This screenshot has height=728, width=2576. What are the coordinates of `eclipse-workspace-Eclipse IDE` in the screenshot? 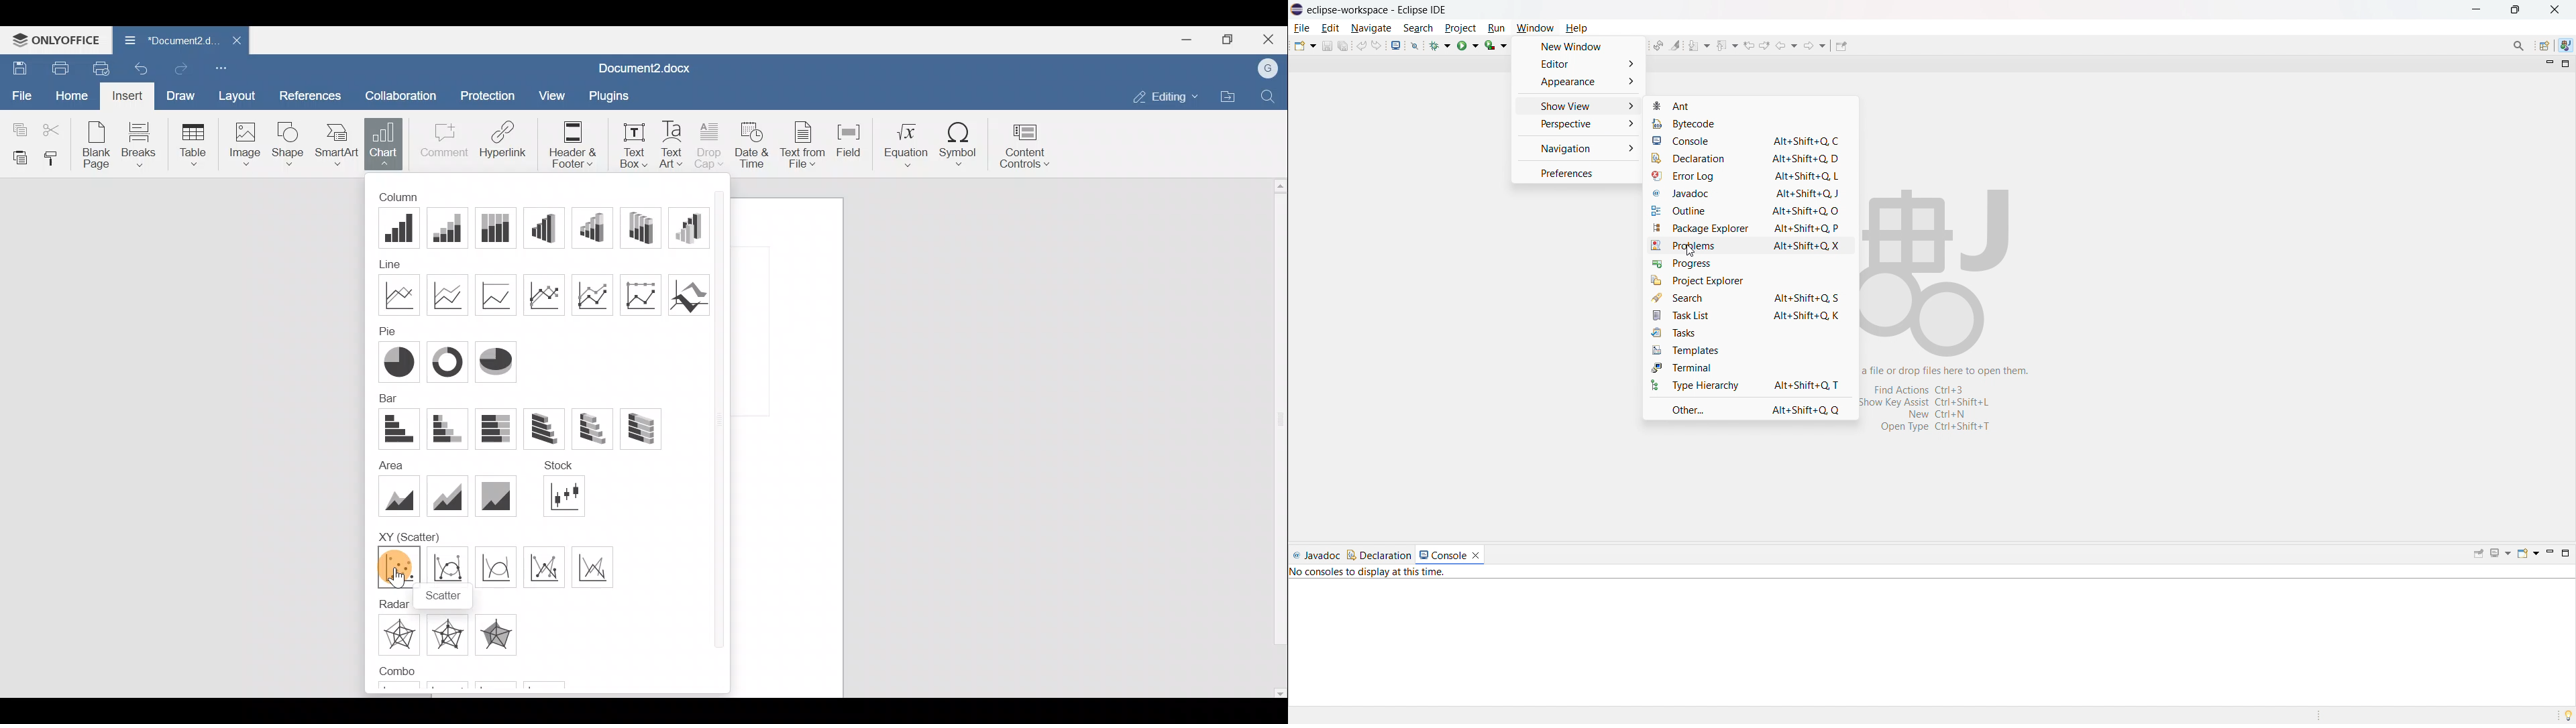 It's located at (1377, 10).